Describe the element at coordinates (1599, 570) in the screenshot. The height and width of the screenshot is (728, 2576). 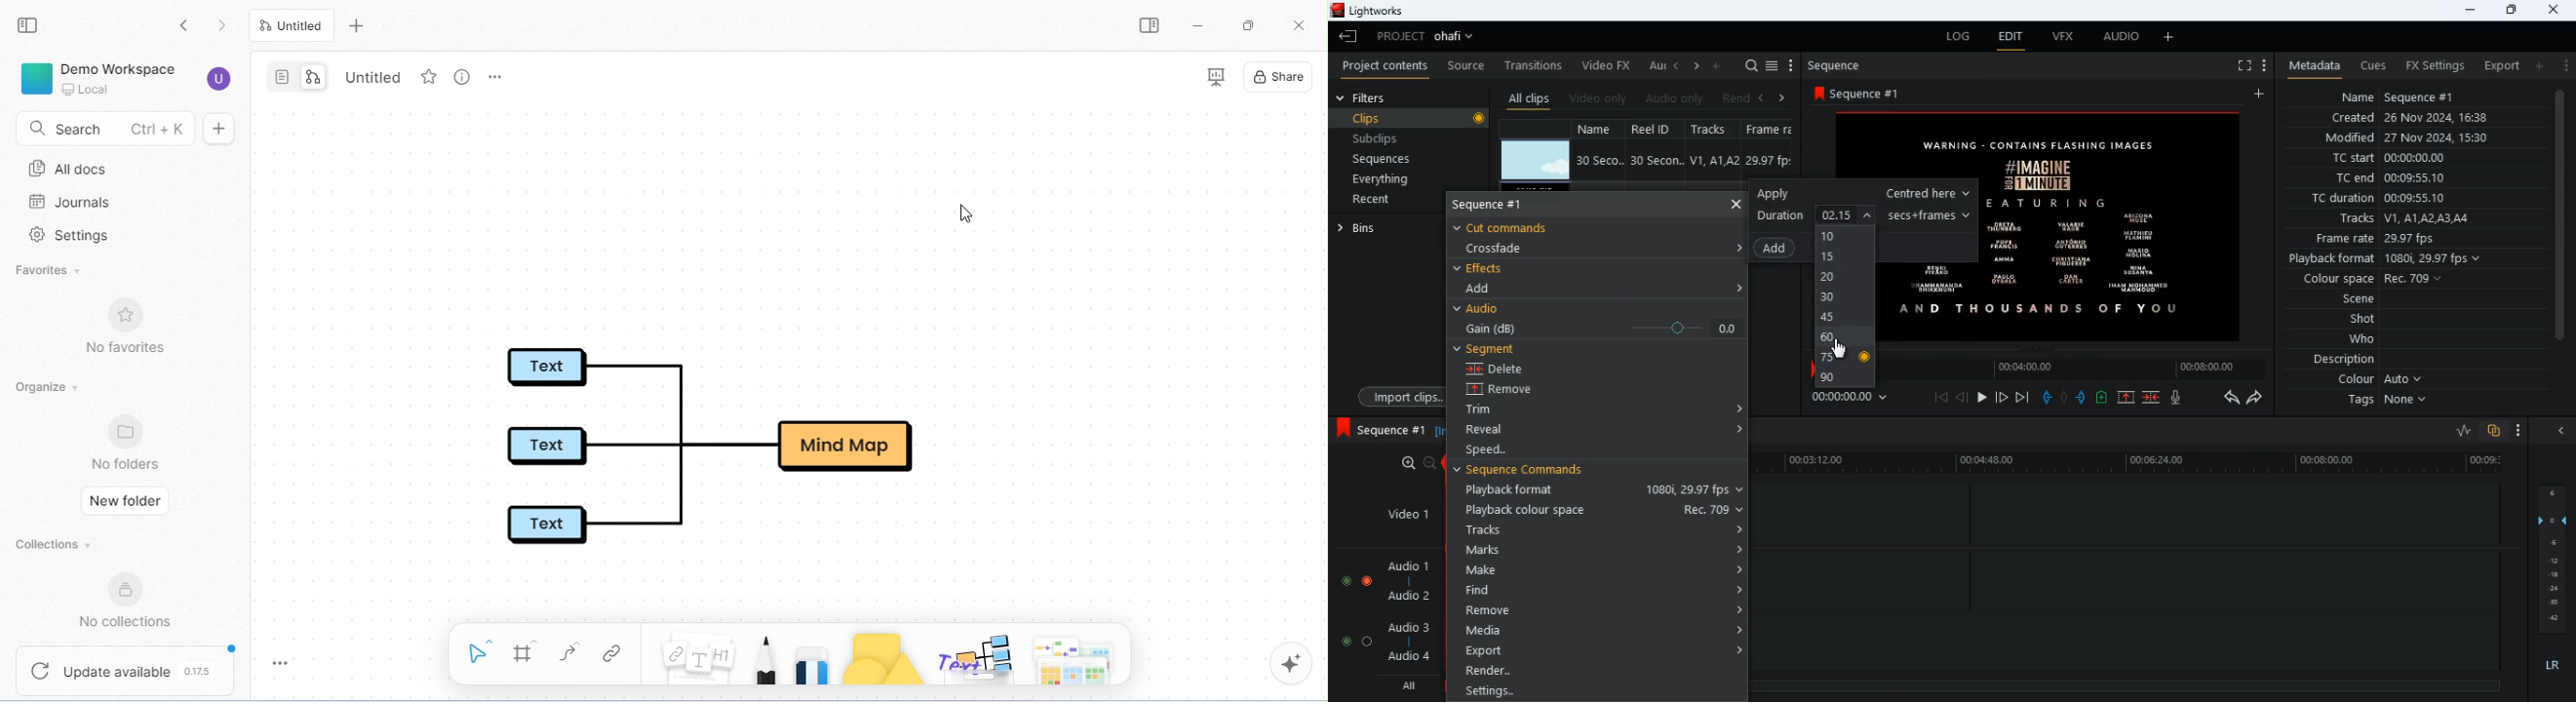
I see `make` at that location.